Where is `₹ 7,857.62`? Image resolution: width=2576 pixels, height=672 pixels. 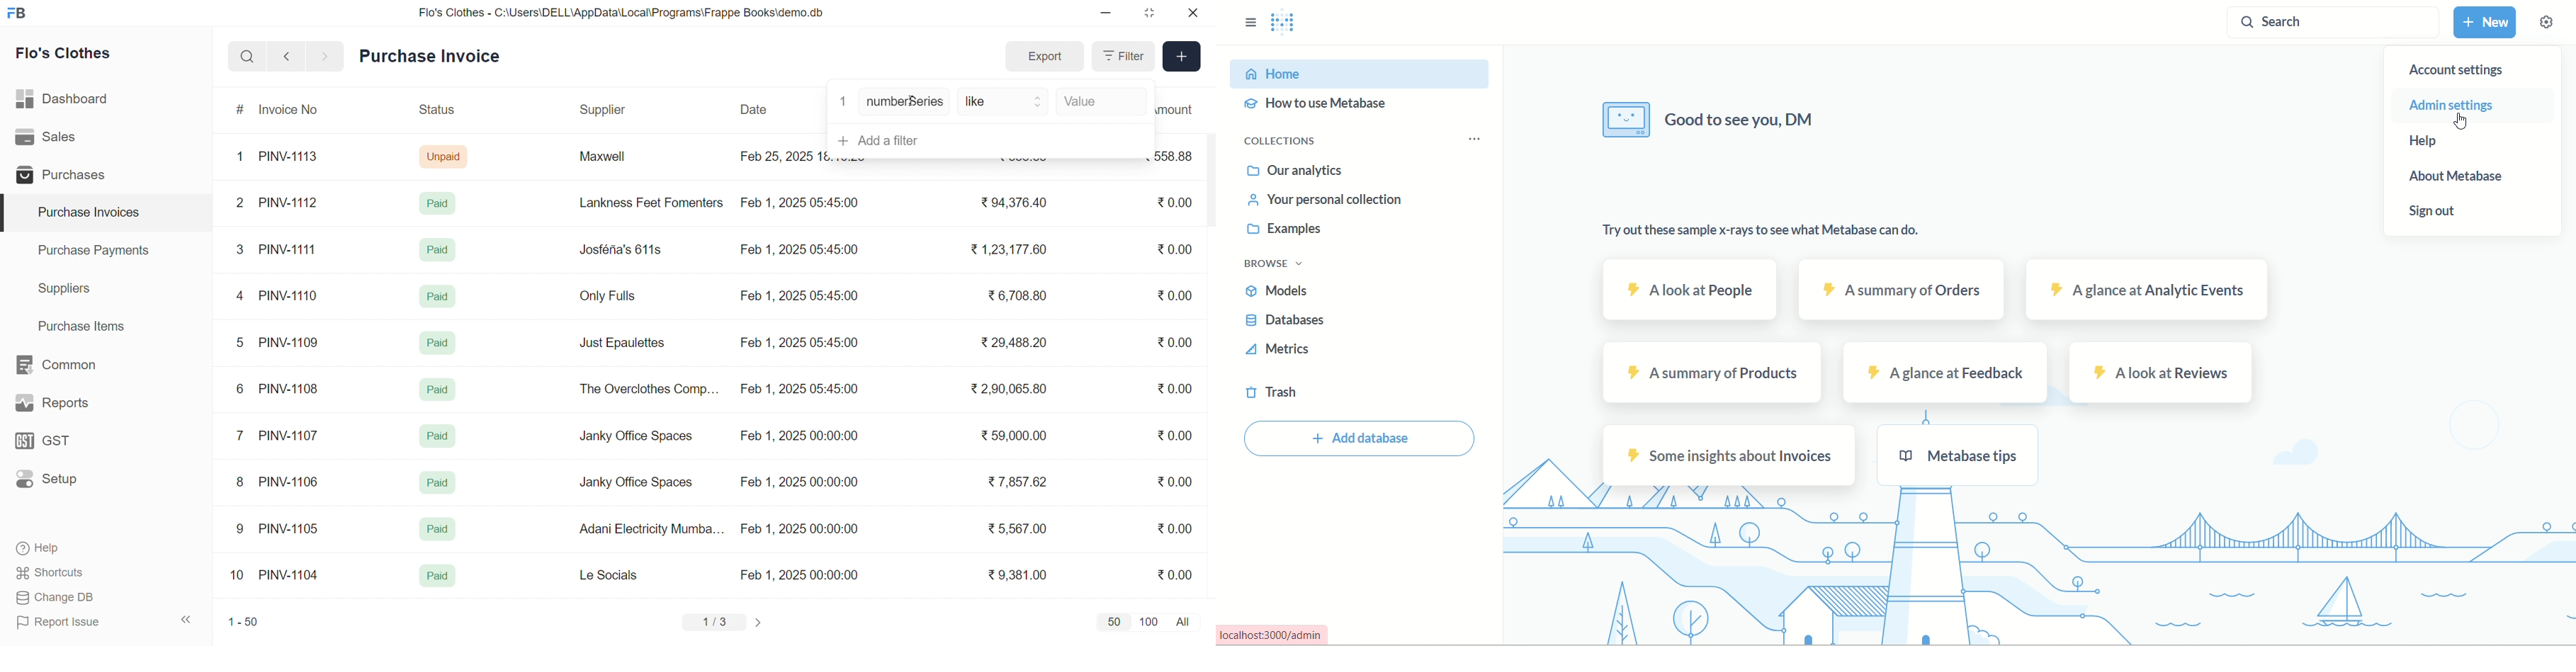
₹ 7,857.62 is located at coordinates (1019, 482).